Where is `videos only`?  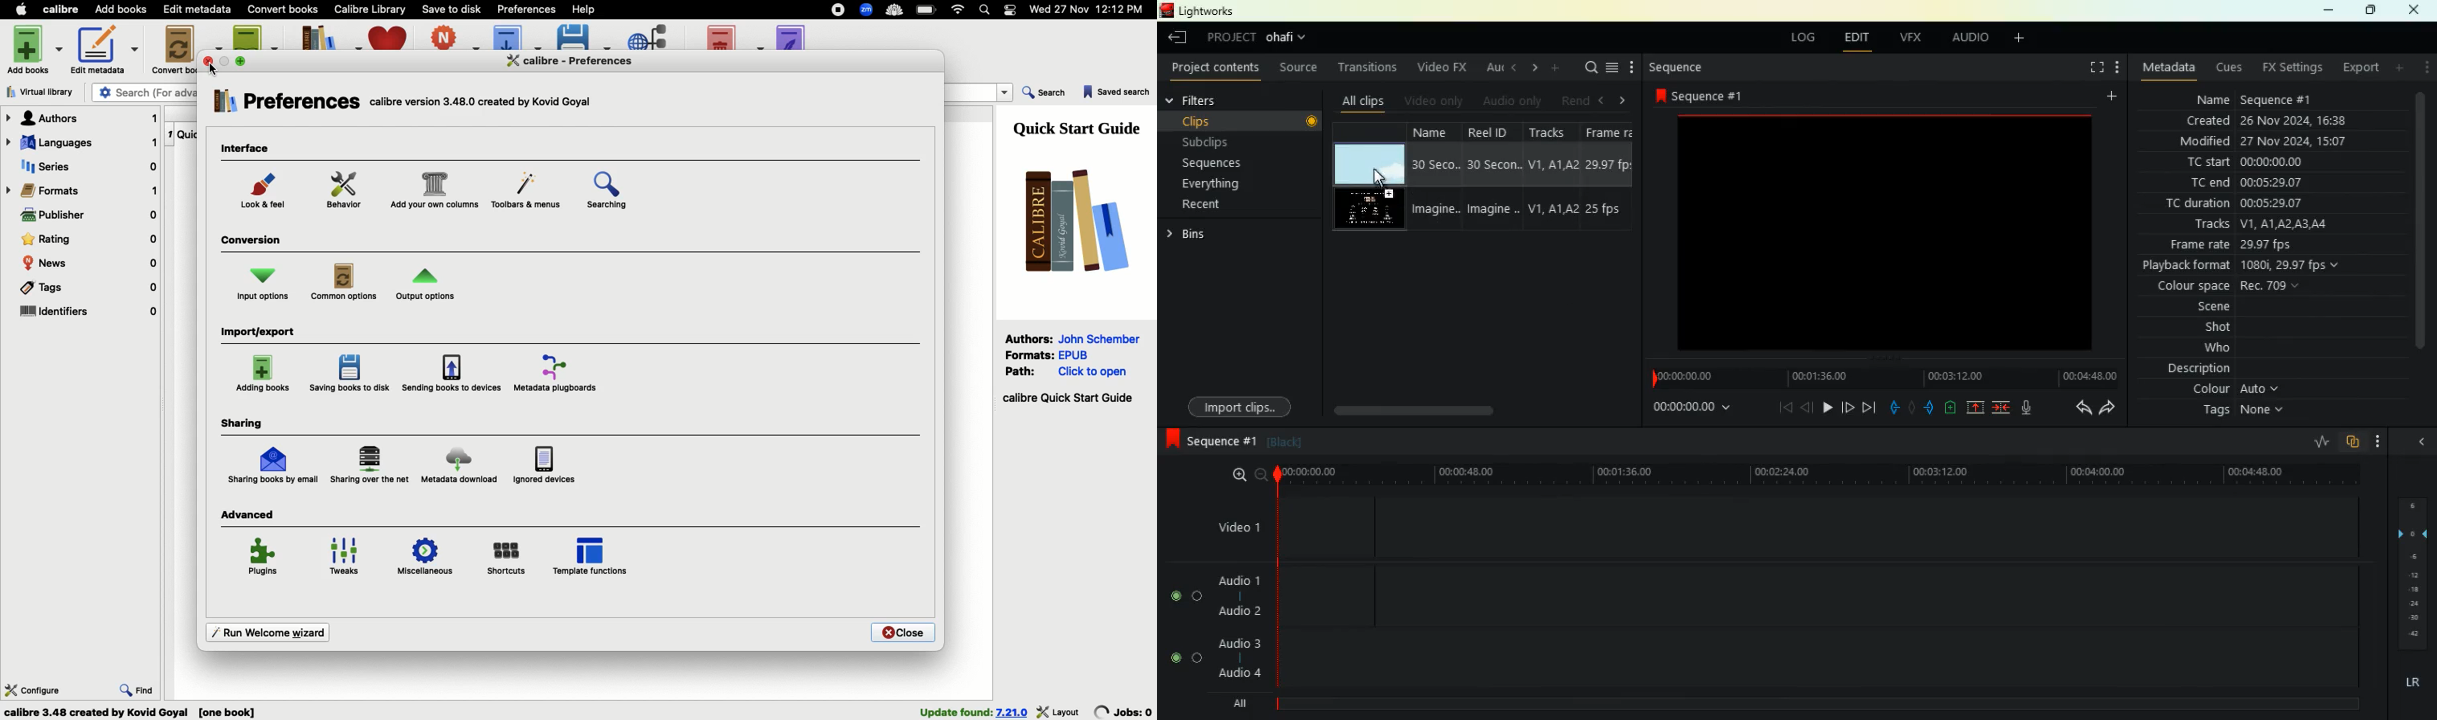 videos only is located at coordinates (1436, 102).